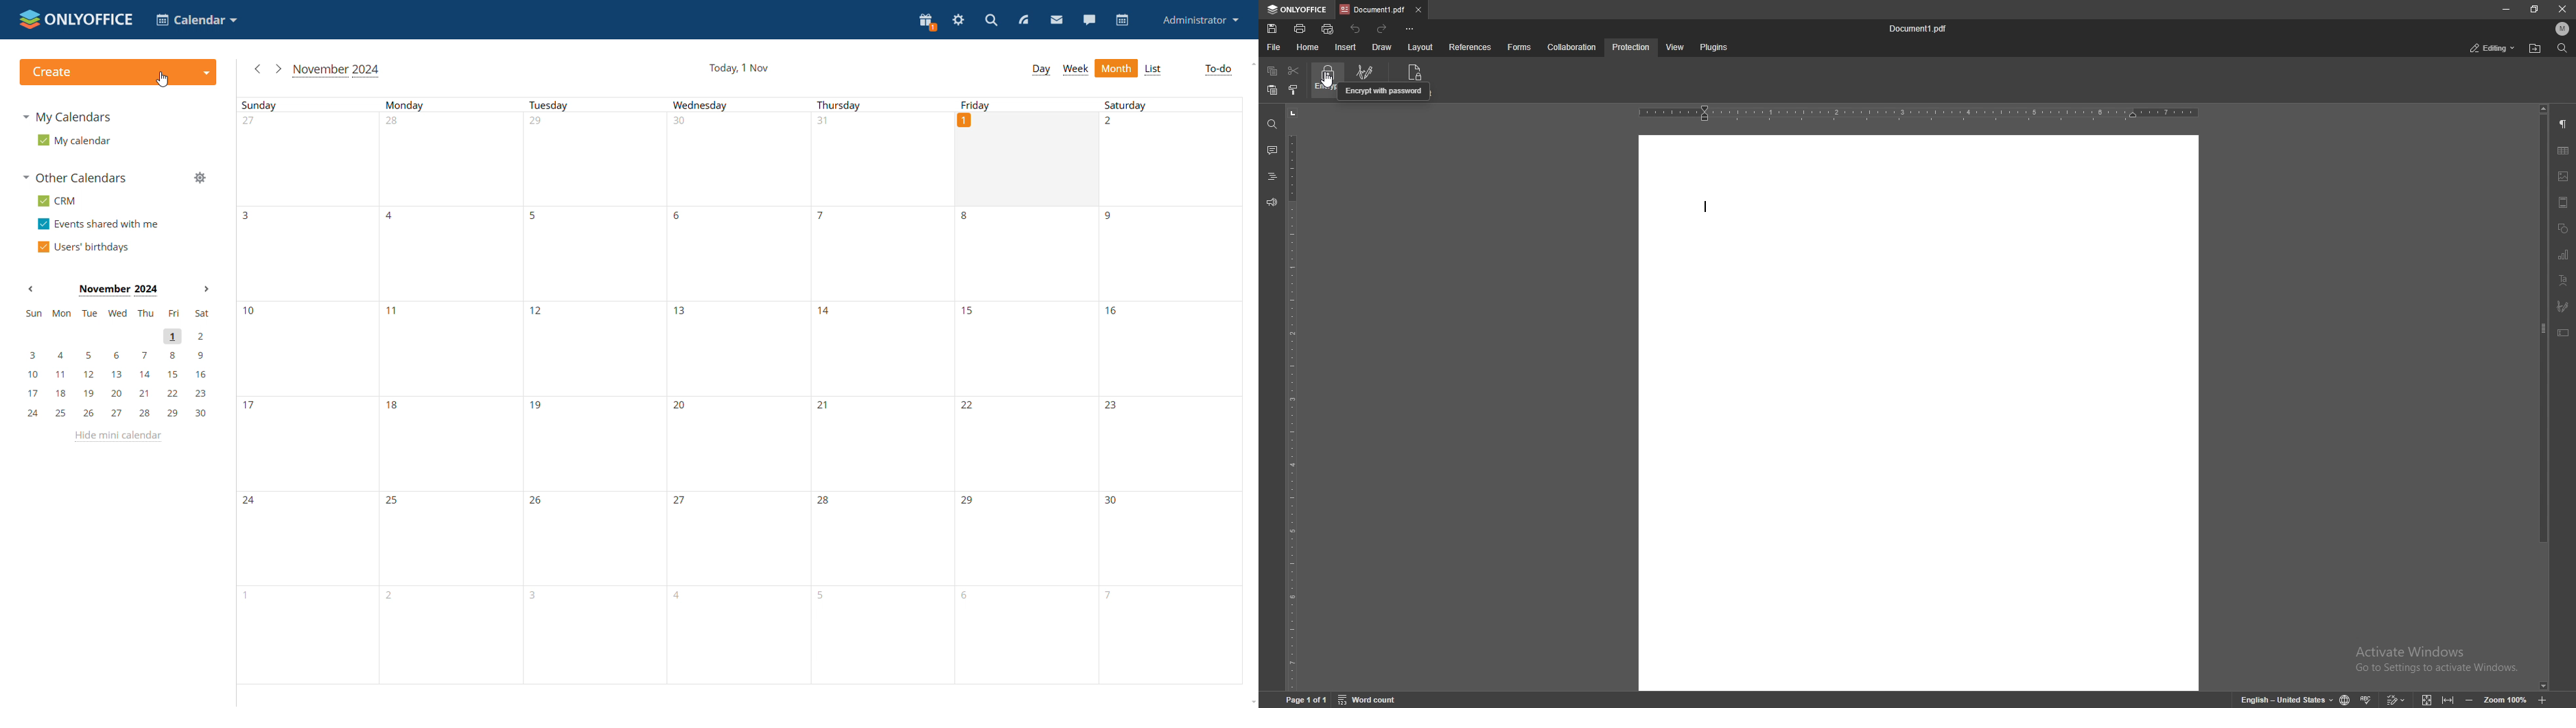 This screenshot has height=728, width=2576. I want to click on view, so click(1676, 47).